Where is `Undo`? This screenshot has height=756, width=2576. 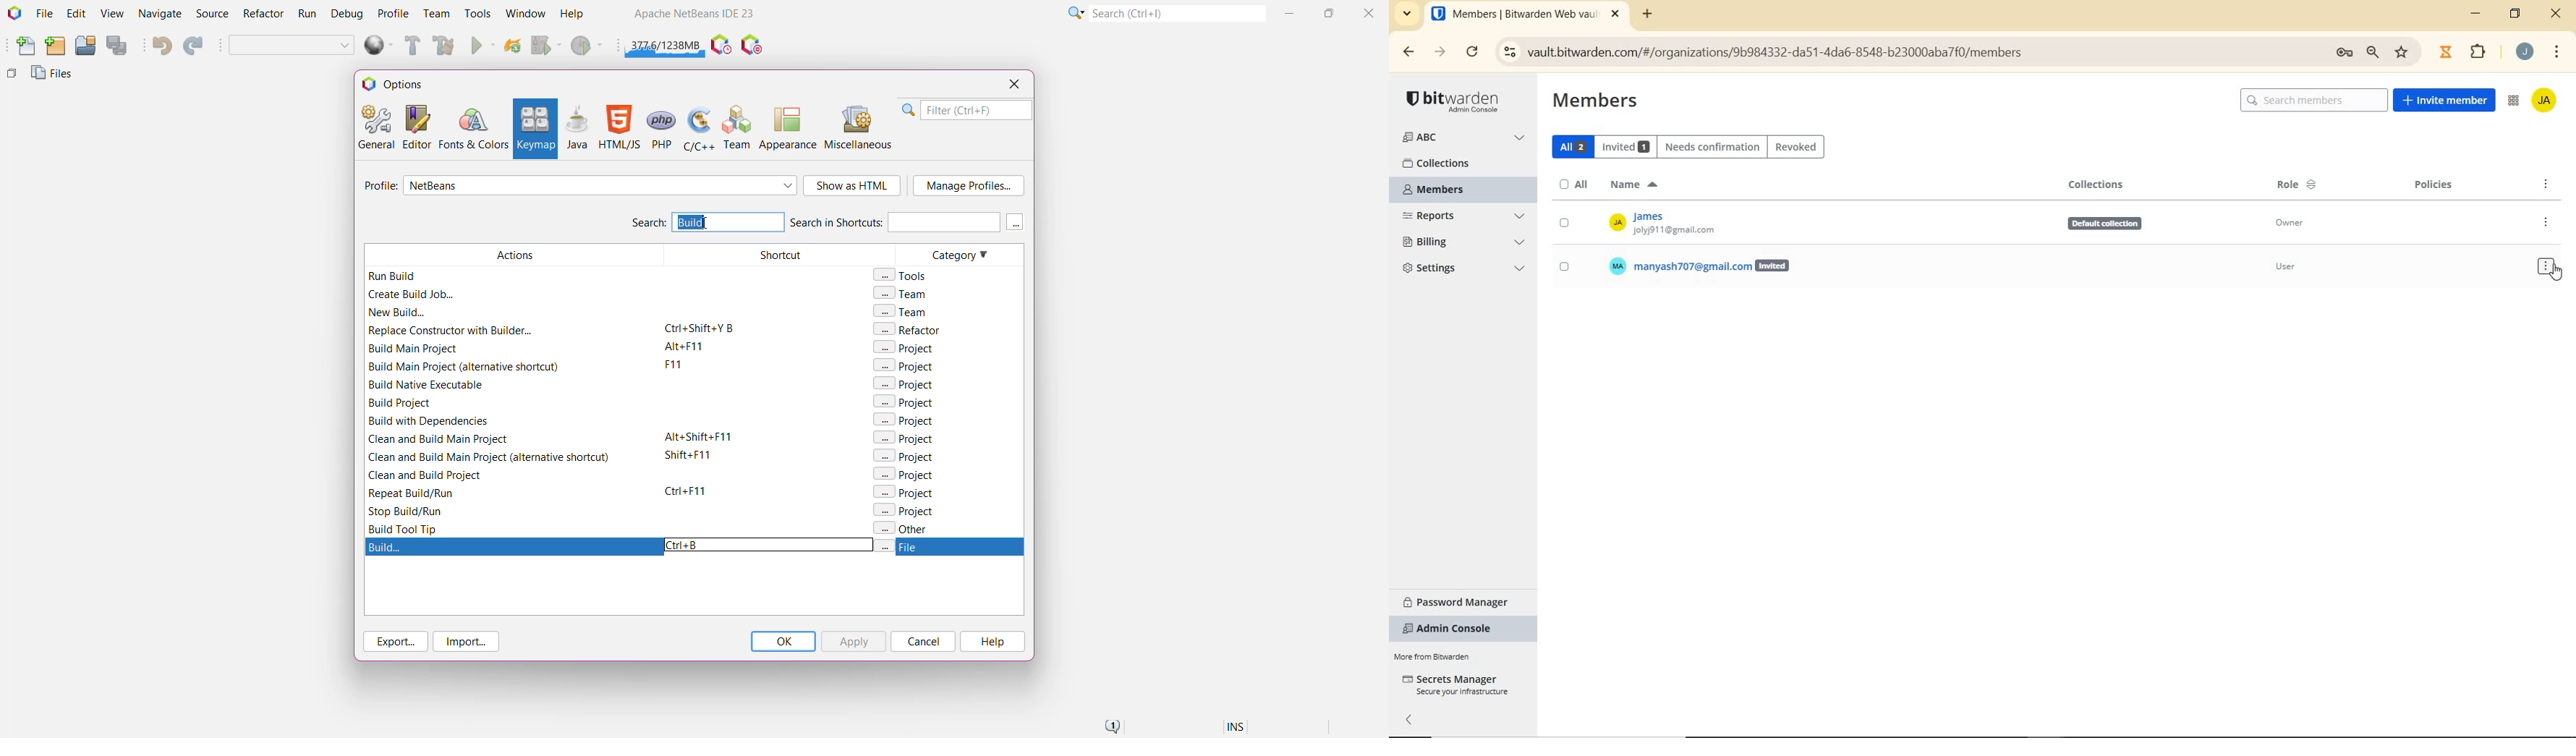
Undo is located at coordinates (161, 46).